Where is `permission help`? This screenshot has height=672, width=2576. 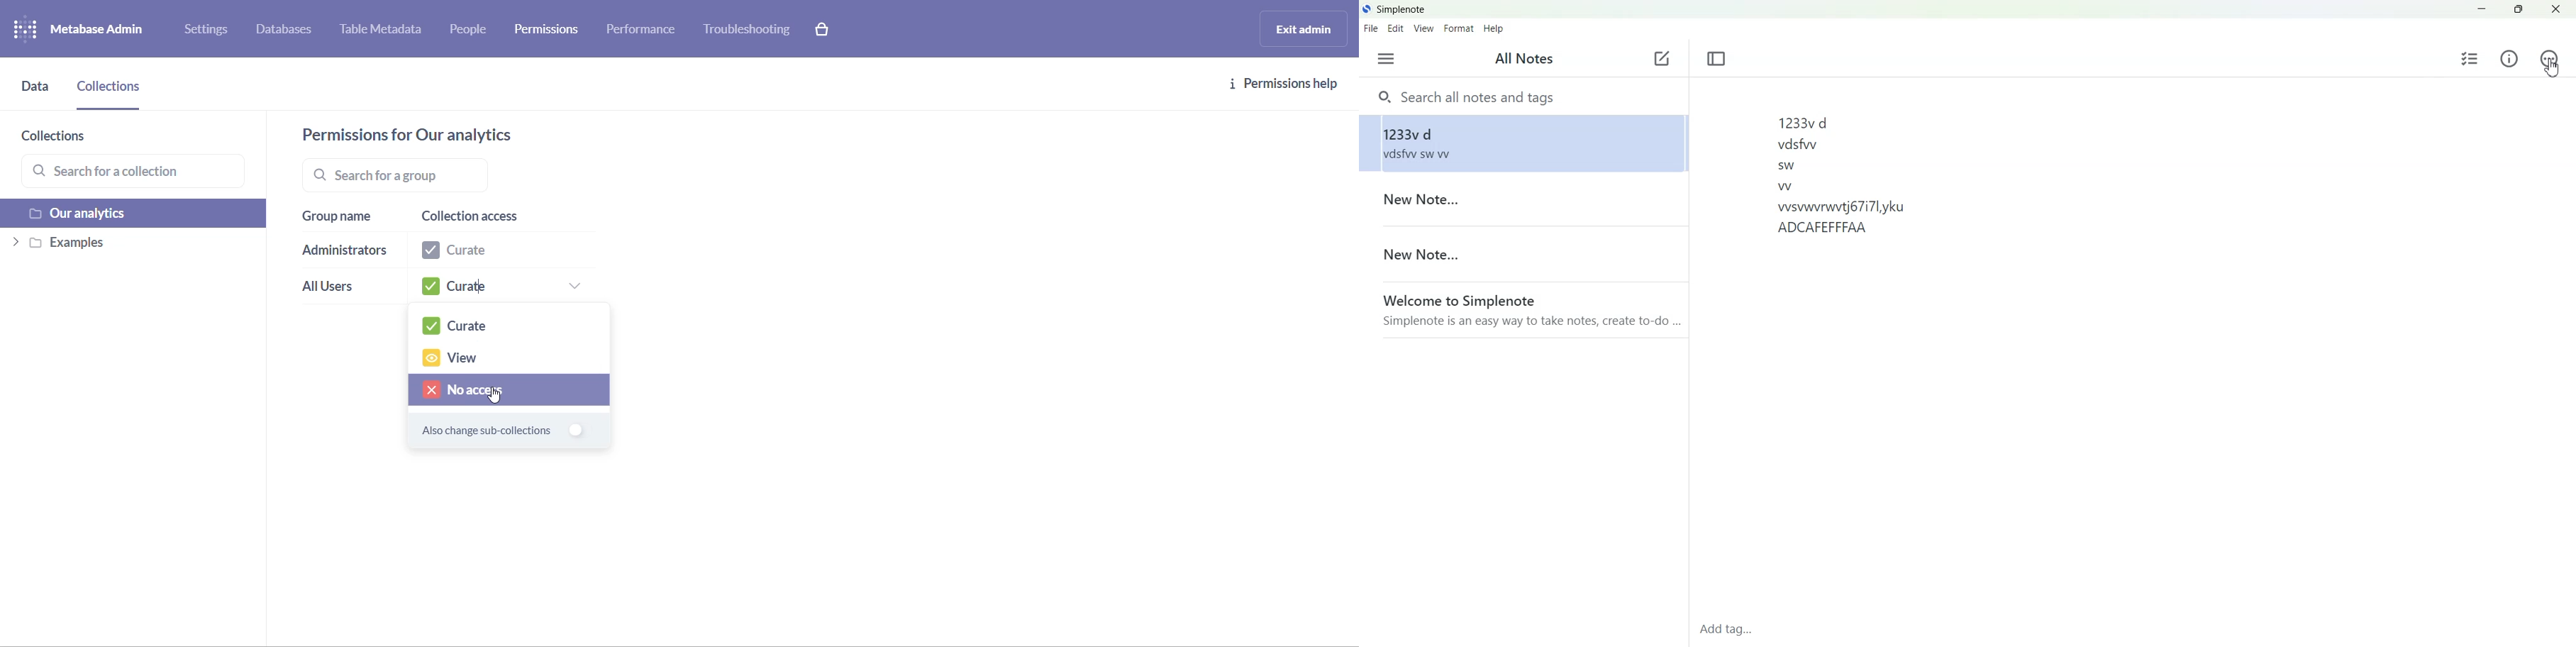
permission help is located at coordinates (1284, 84).